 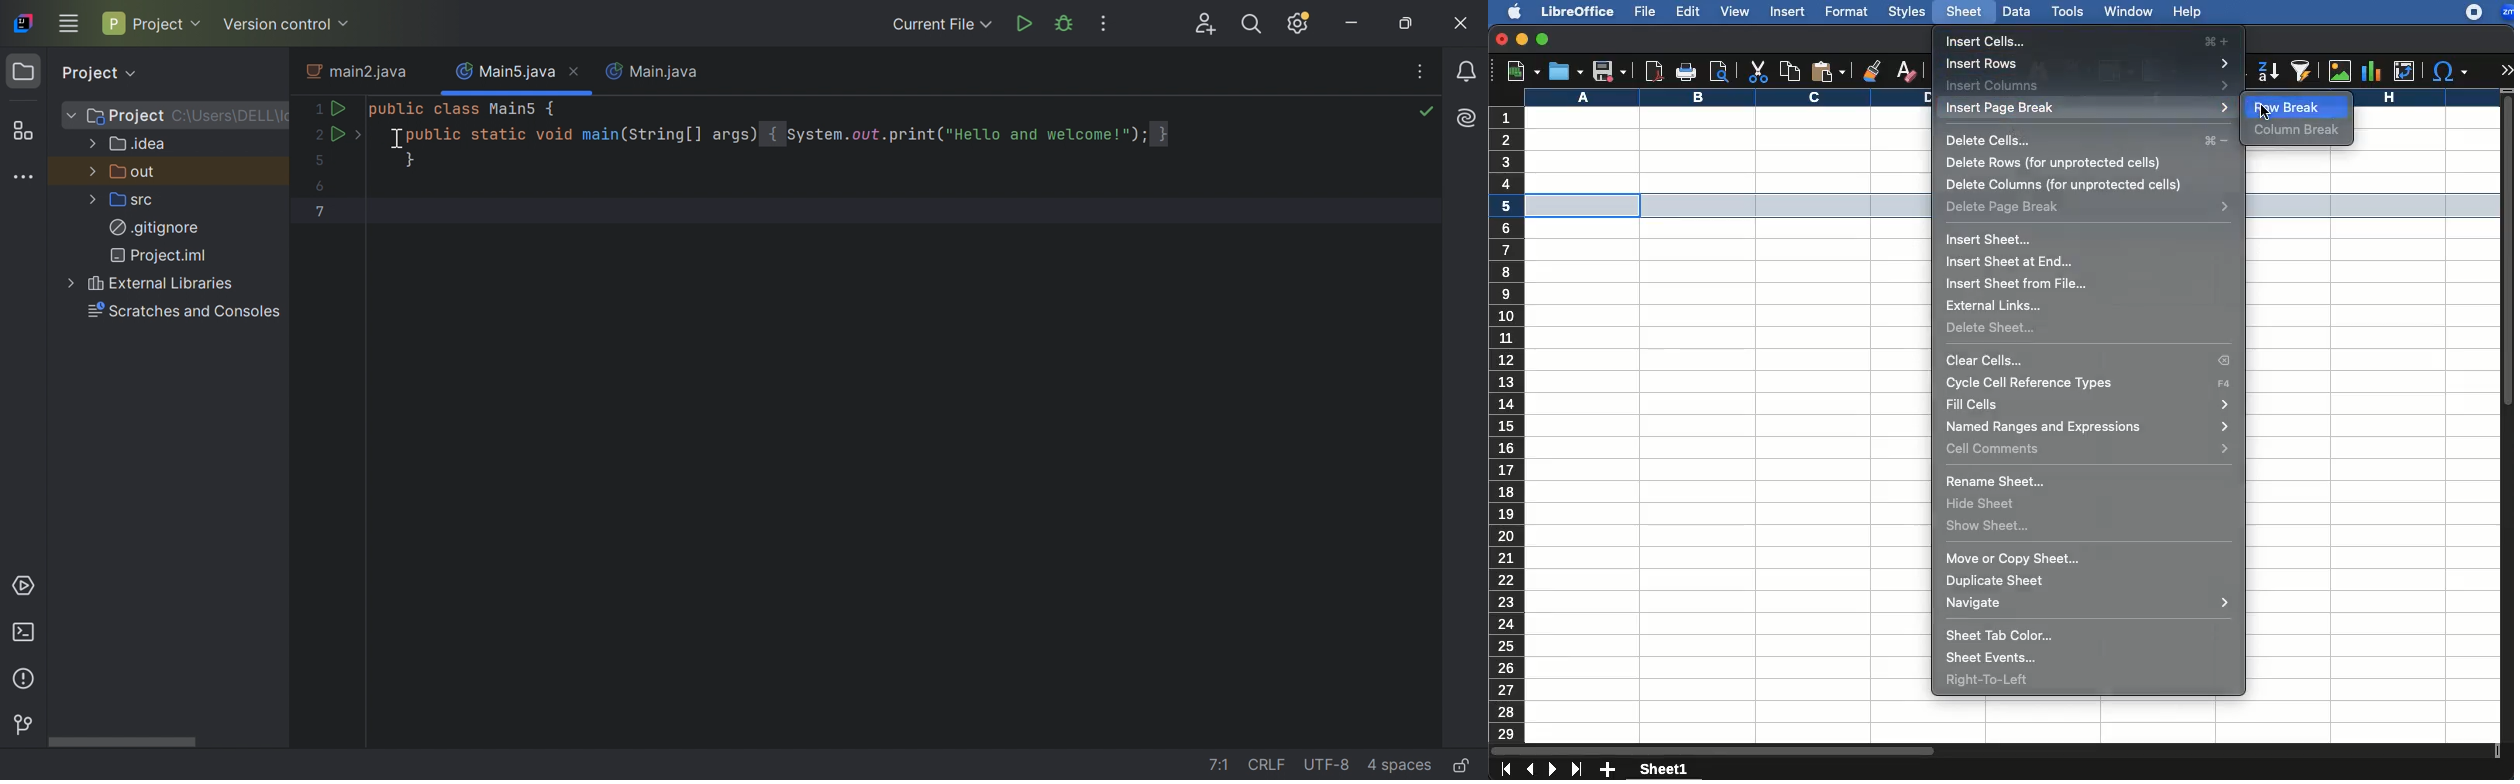 I want to click on rows, so click(x=1505, y=425).